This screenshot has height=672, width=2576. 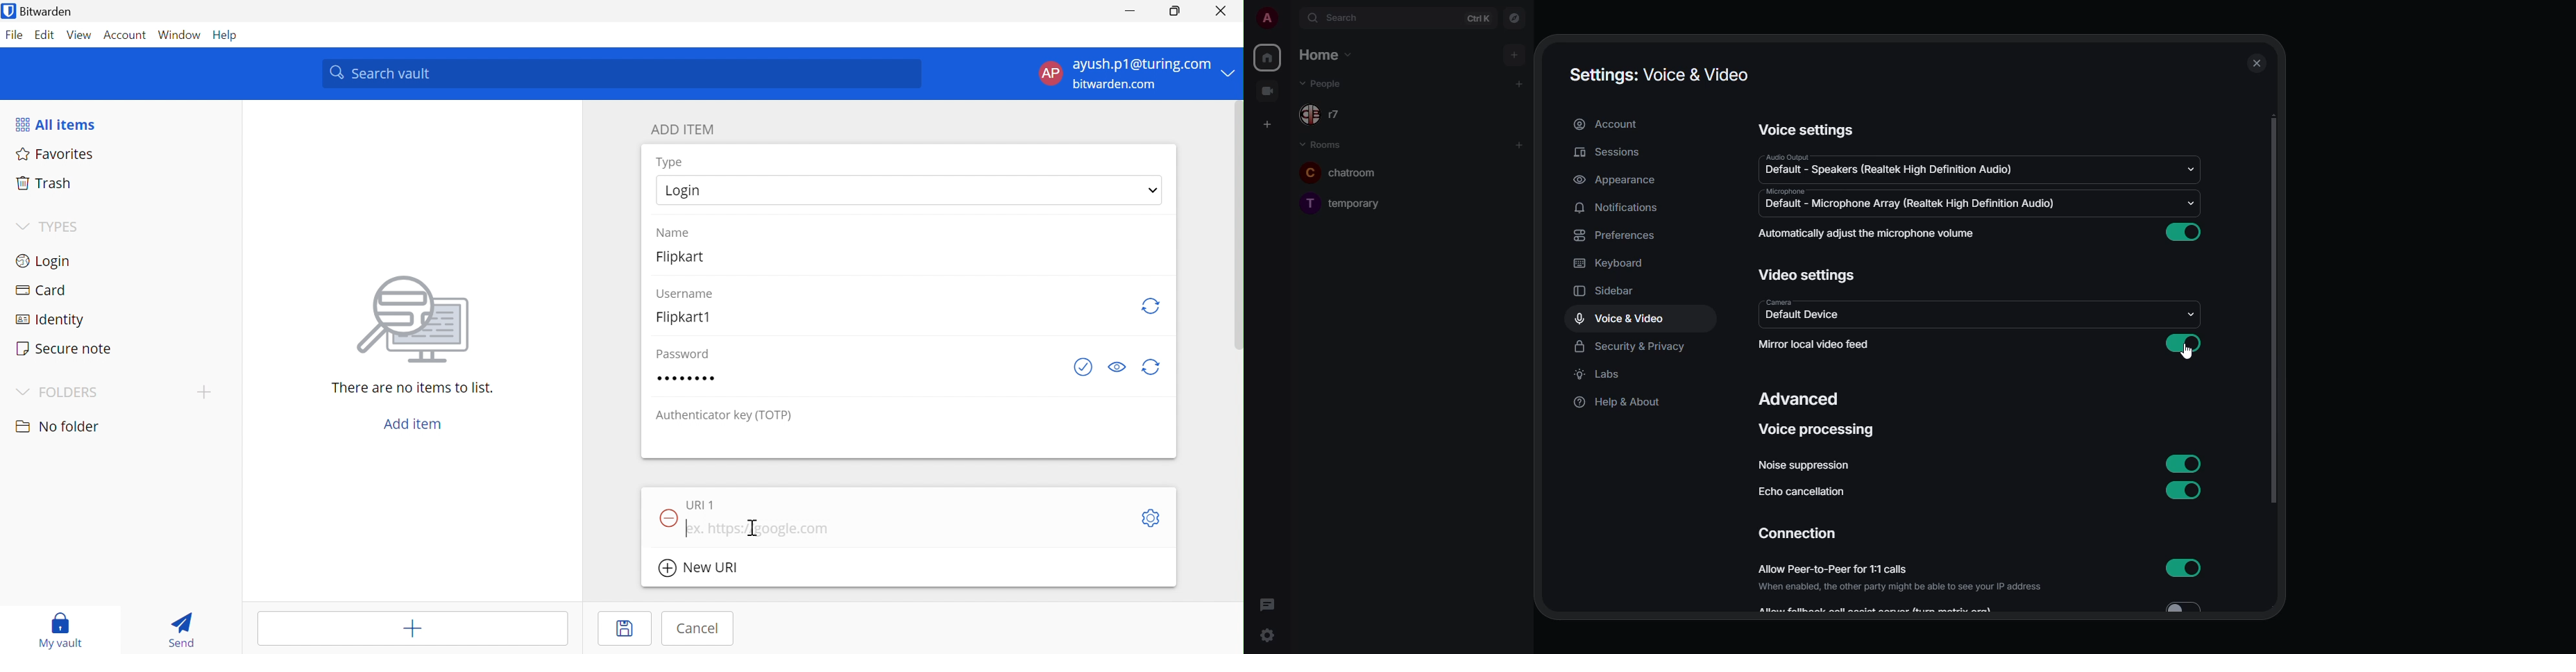 I want to click on temporary, so click(x=1348, y=202).